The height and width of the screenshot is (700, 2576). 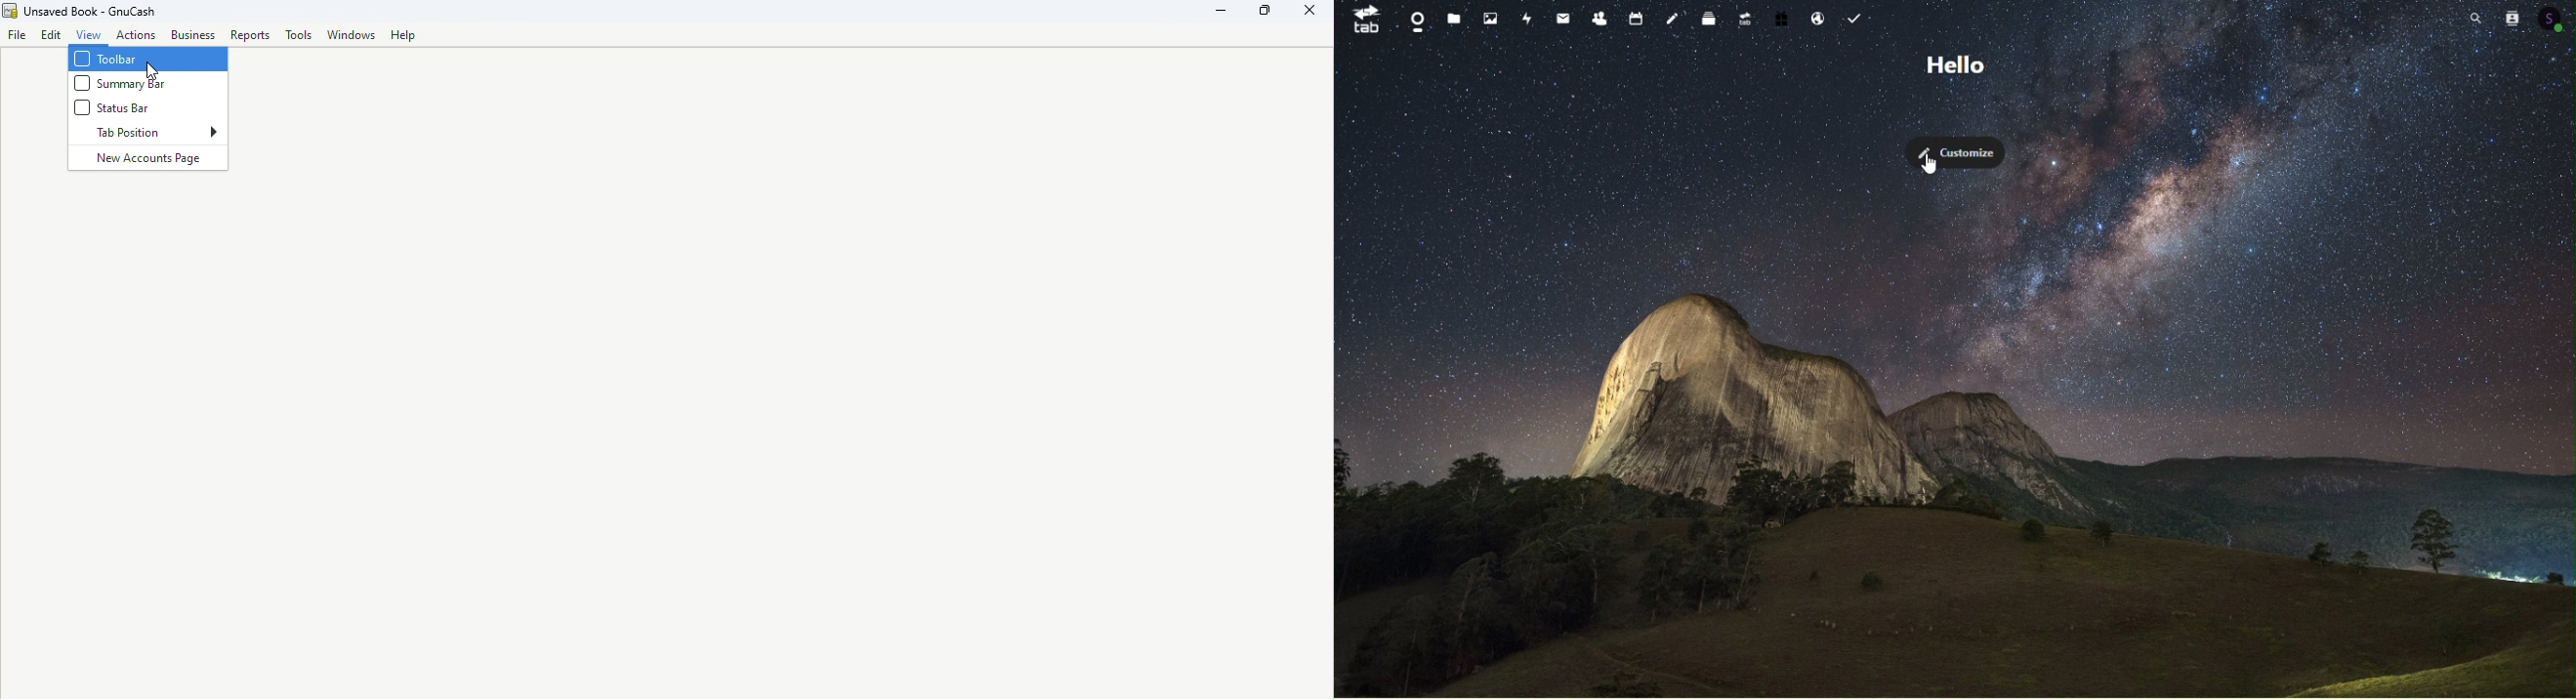 I want to click on New accounts page, so click(x=149, y=161).